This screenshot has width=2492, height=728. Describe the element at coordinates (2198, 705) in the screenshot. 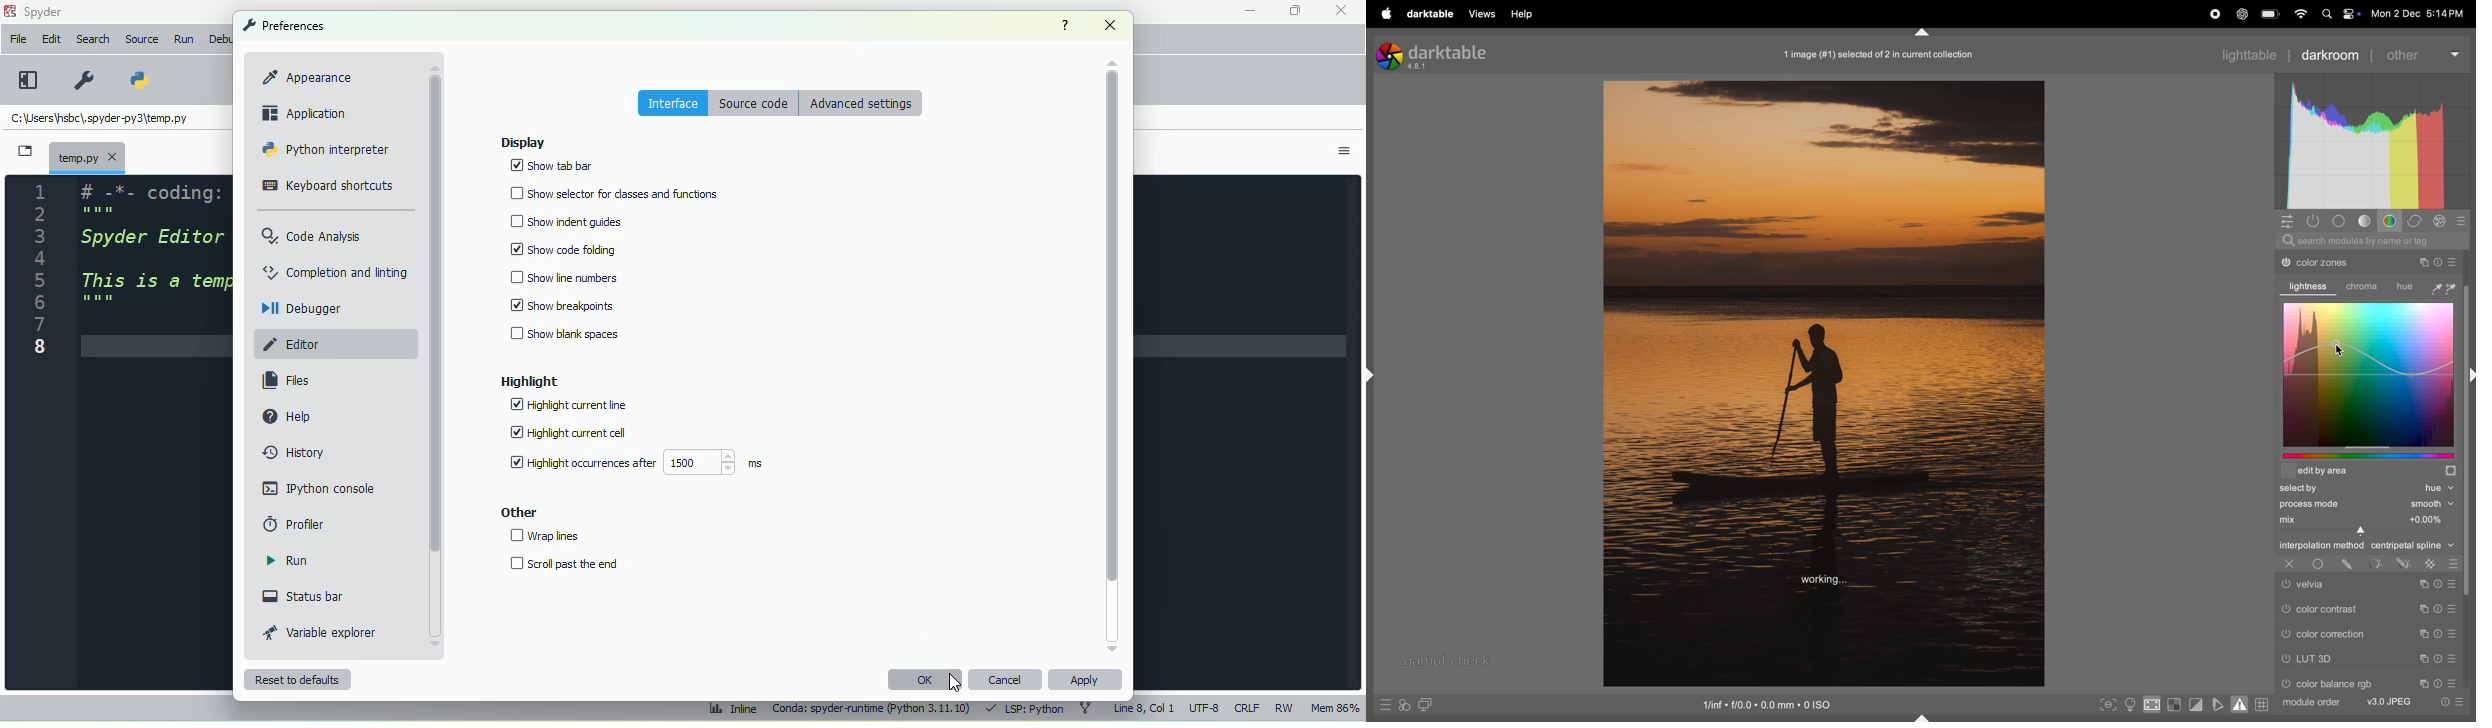

I see `toggle clipping indications` at that location.